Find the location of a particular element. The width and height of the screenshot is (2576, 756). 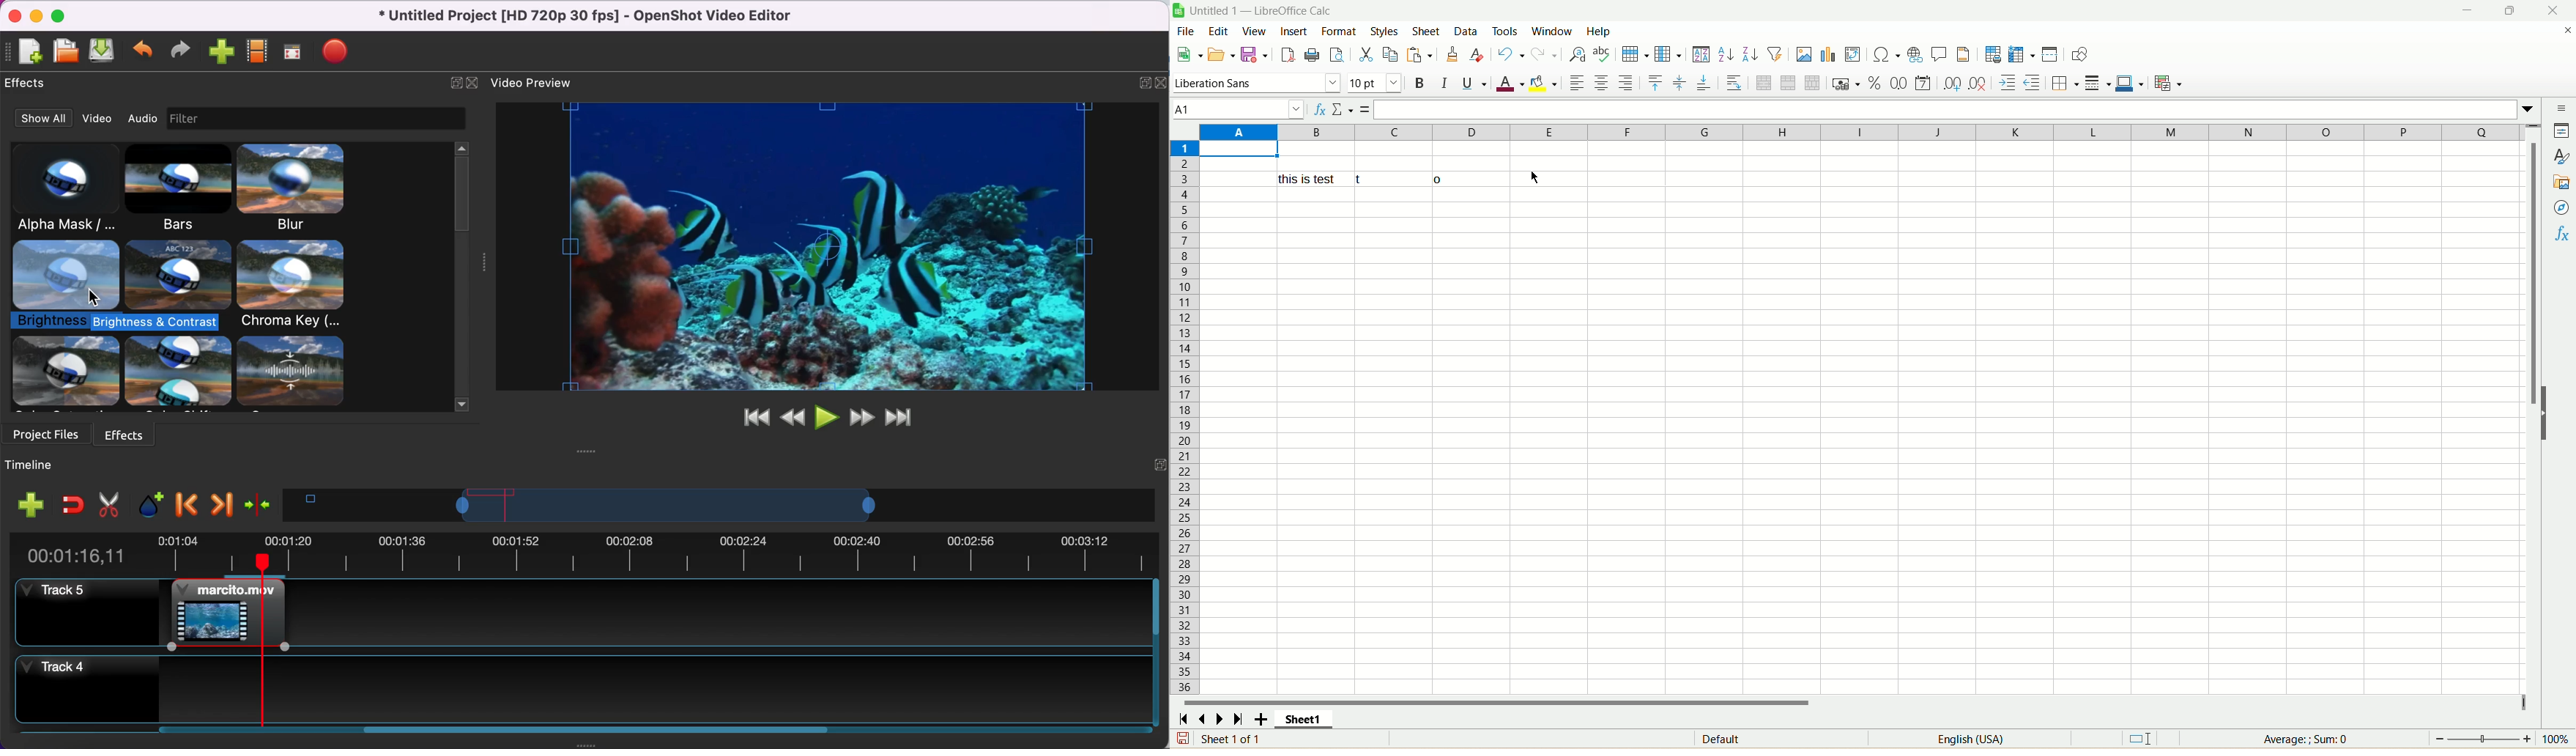

logo is located at coordinates (1178, 11).